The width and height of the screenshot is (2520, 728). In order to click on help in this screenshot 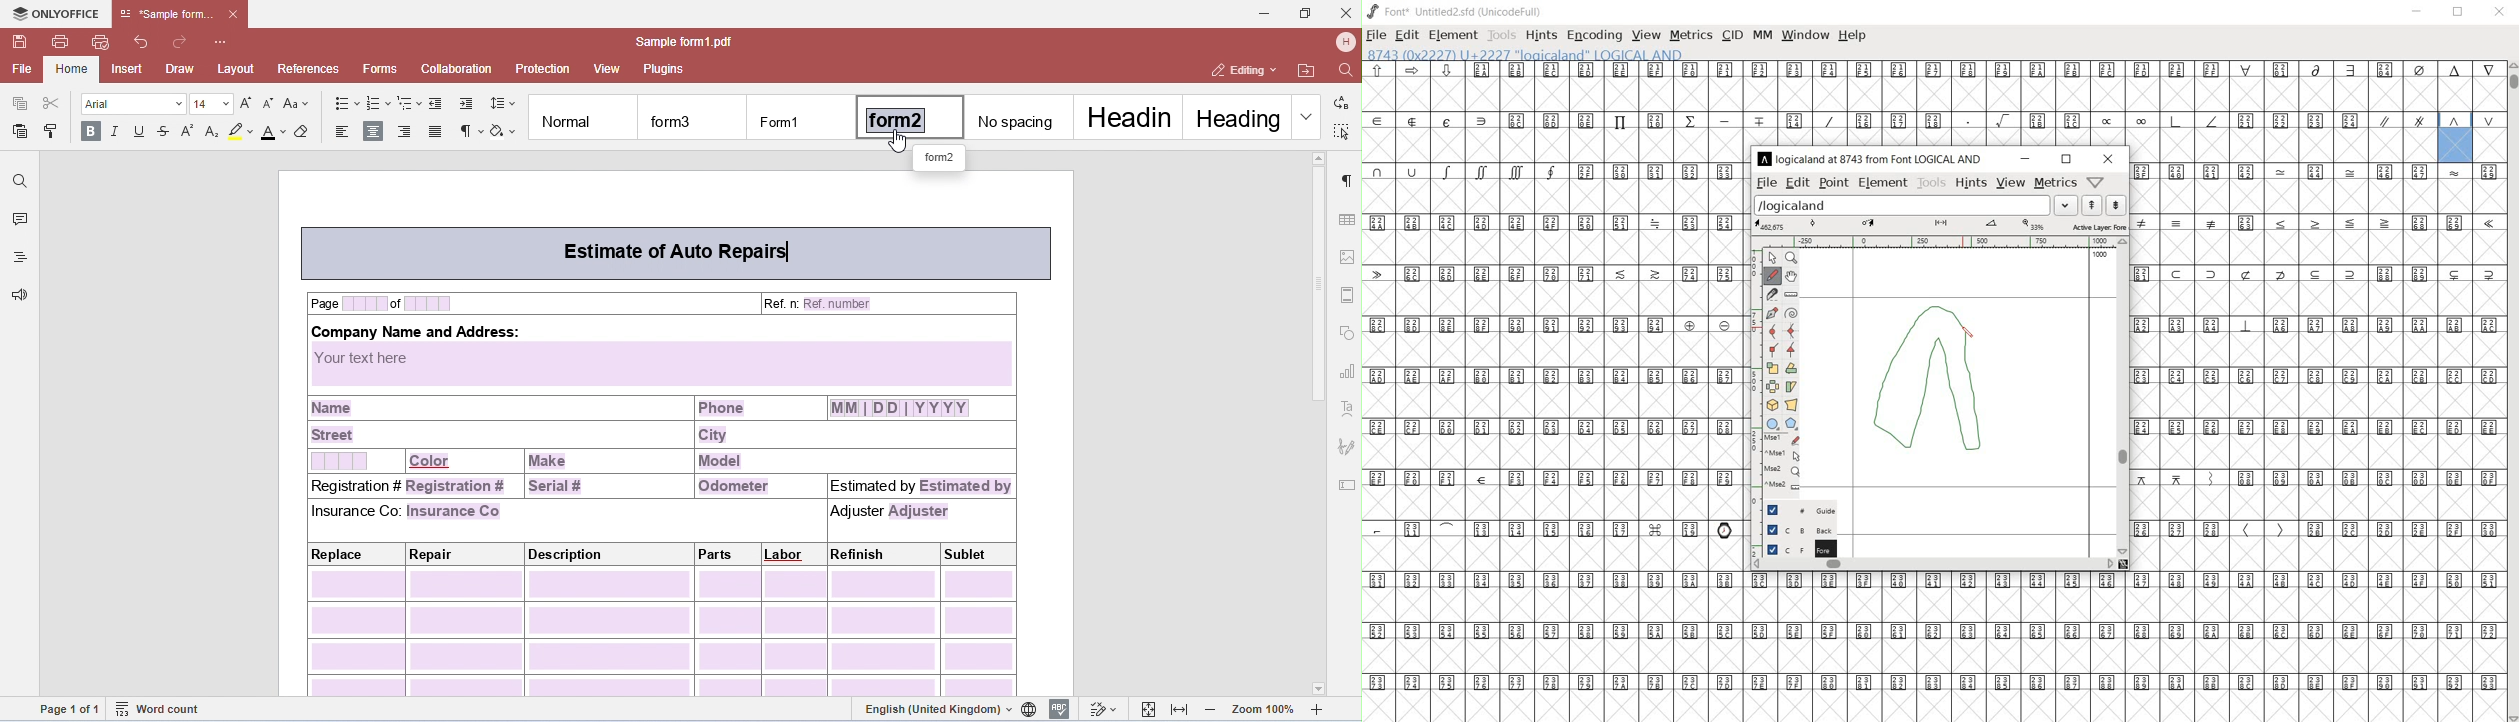, I will do `click(1852, 36)`.